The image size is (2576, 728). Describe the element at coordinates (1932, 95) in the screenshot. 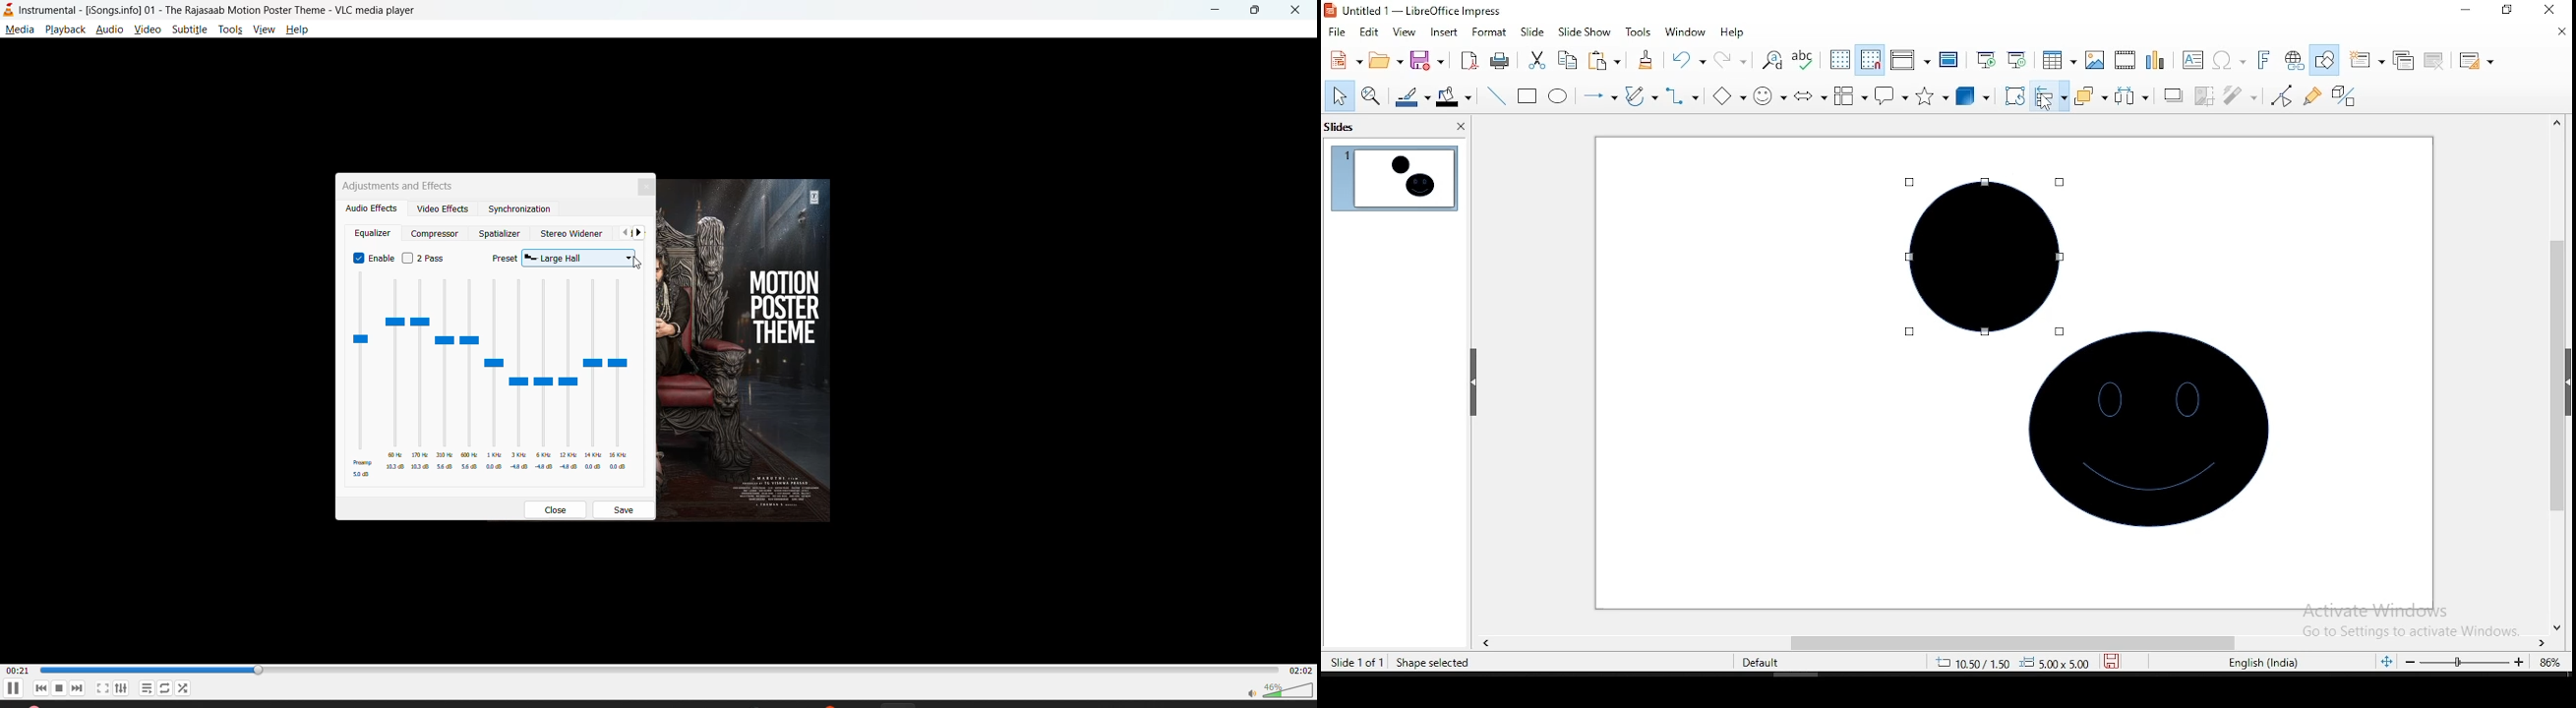

I see `stars and banners` at that location.